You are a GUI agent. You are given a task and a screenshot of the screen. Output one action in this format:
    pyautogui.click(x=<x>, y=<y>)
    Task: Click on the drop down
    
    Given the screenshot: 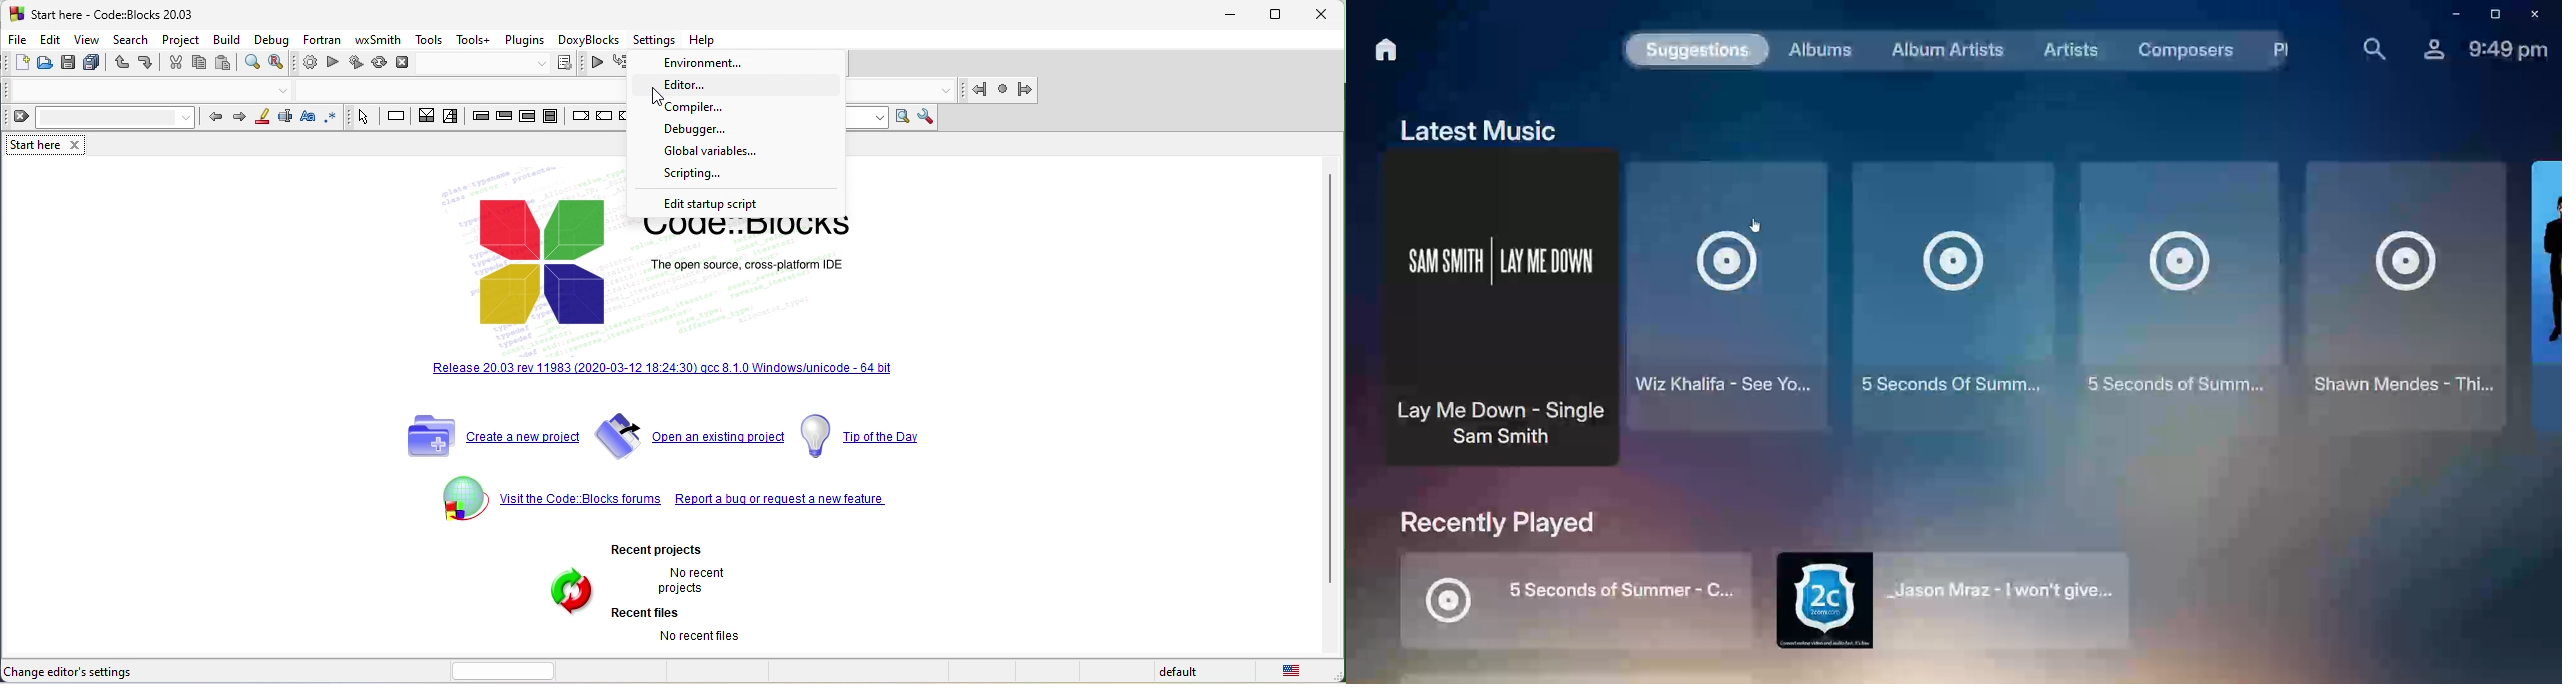 What is the action you would take?
    pyautogui.click(x=944, y=89)
    